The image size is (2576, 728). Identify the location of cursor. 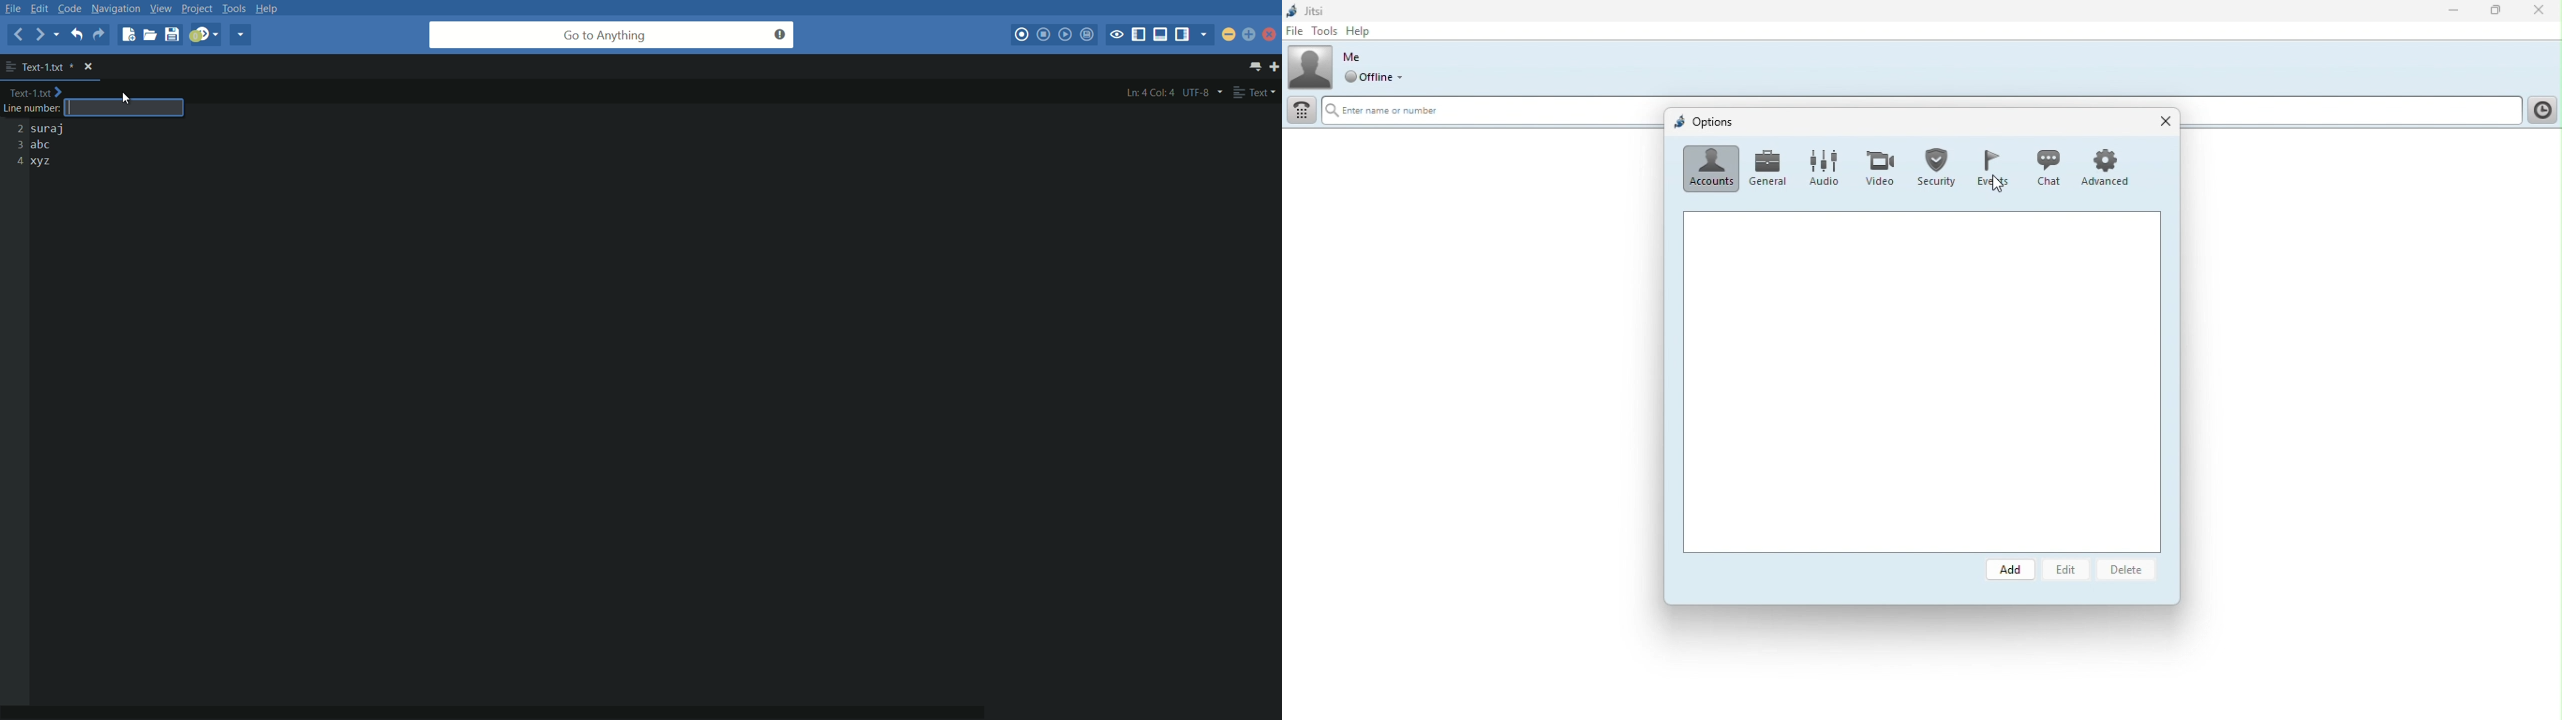
(1999, 185).